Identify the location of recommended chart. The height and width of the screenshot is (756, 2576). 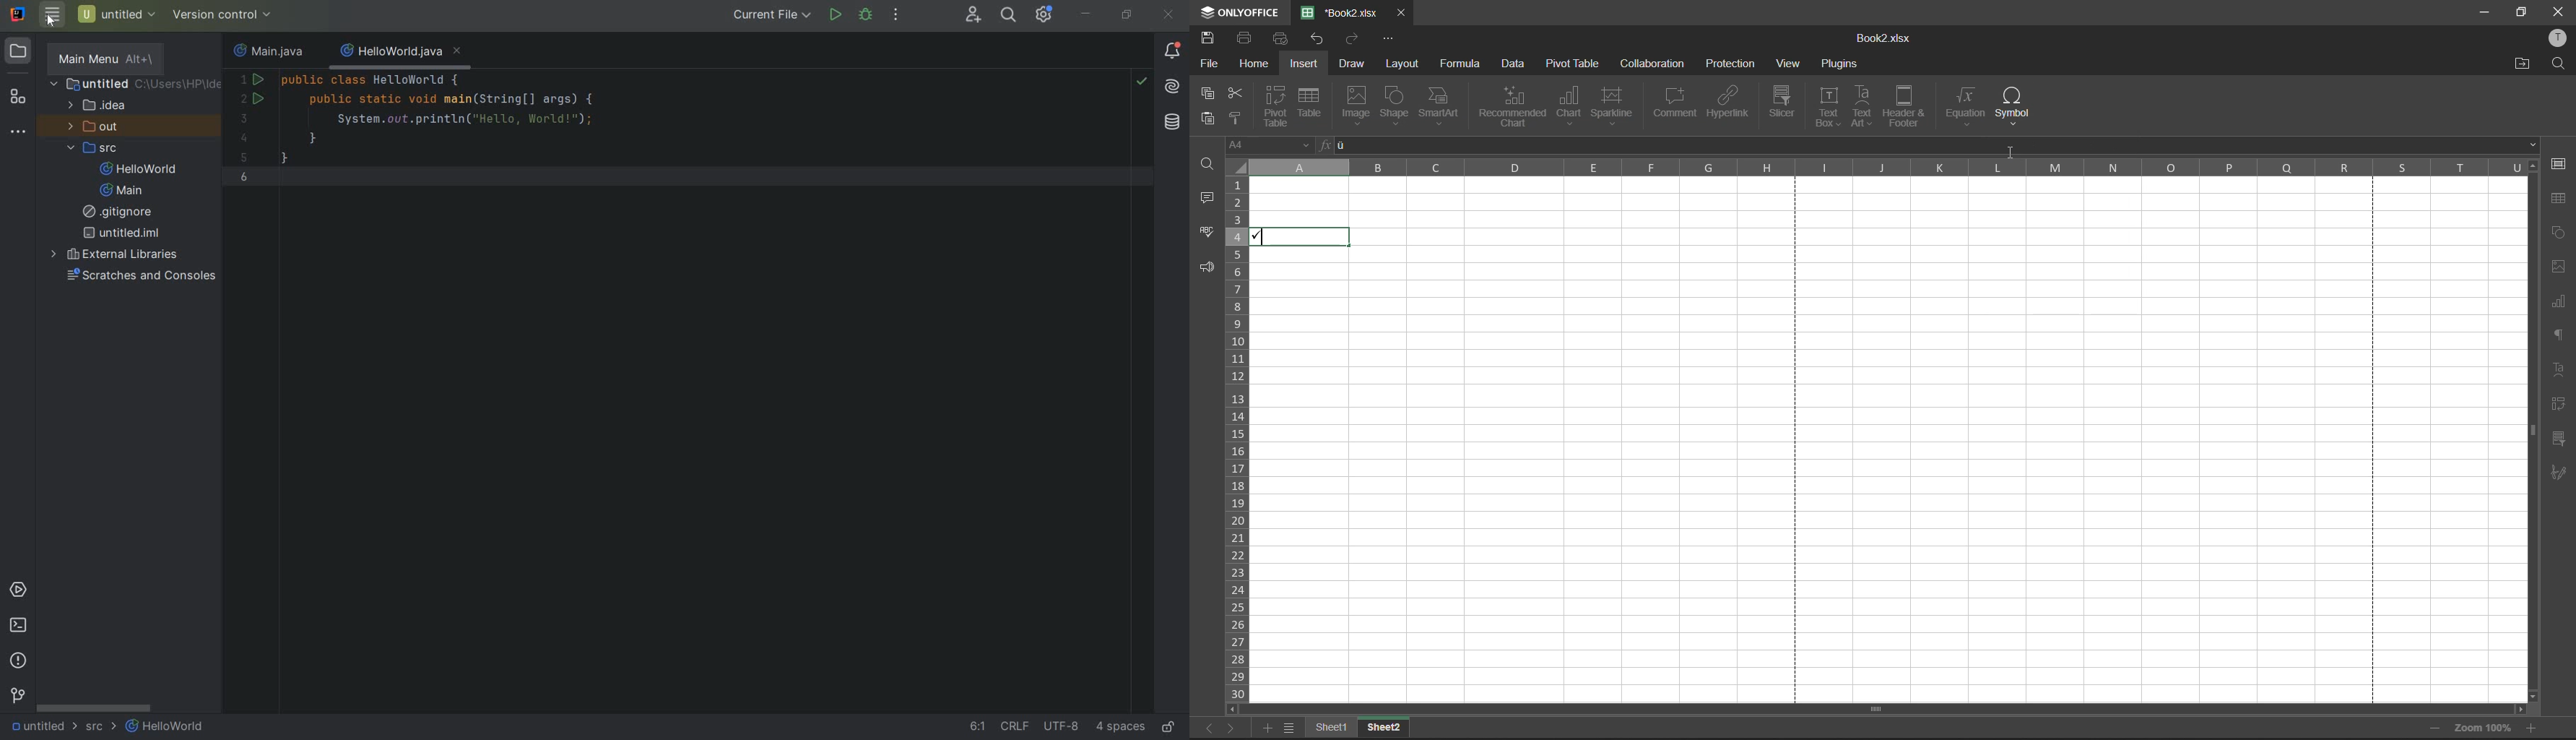
(1512, 106).